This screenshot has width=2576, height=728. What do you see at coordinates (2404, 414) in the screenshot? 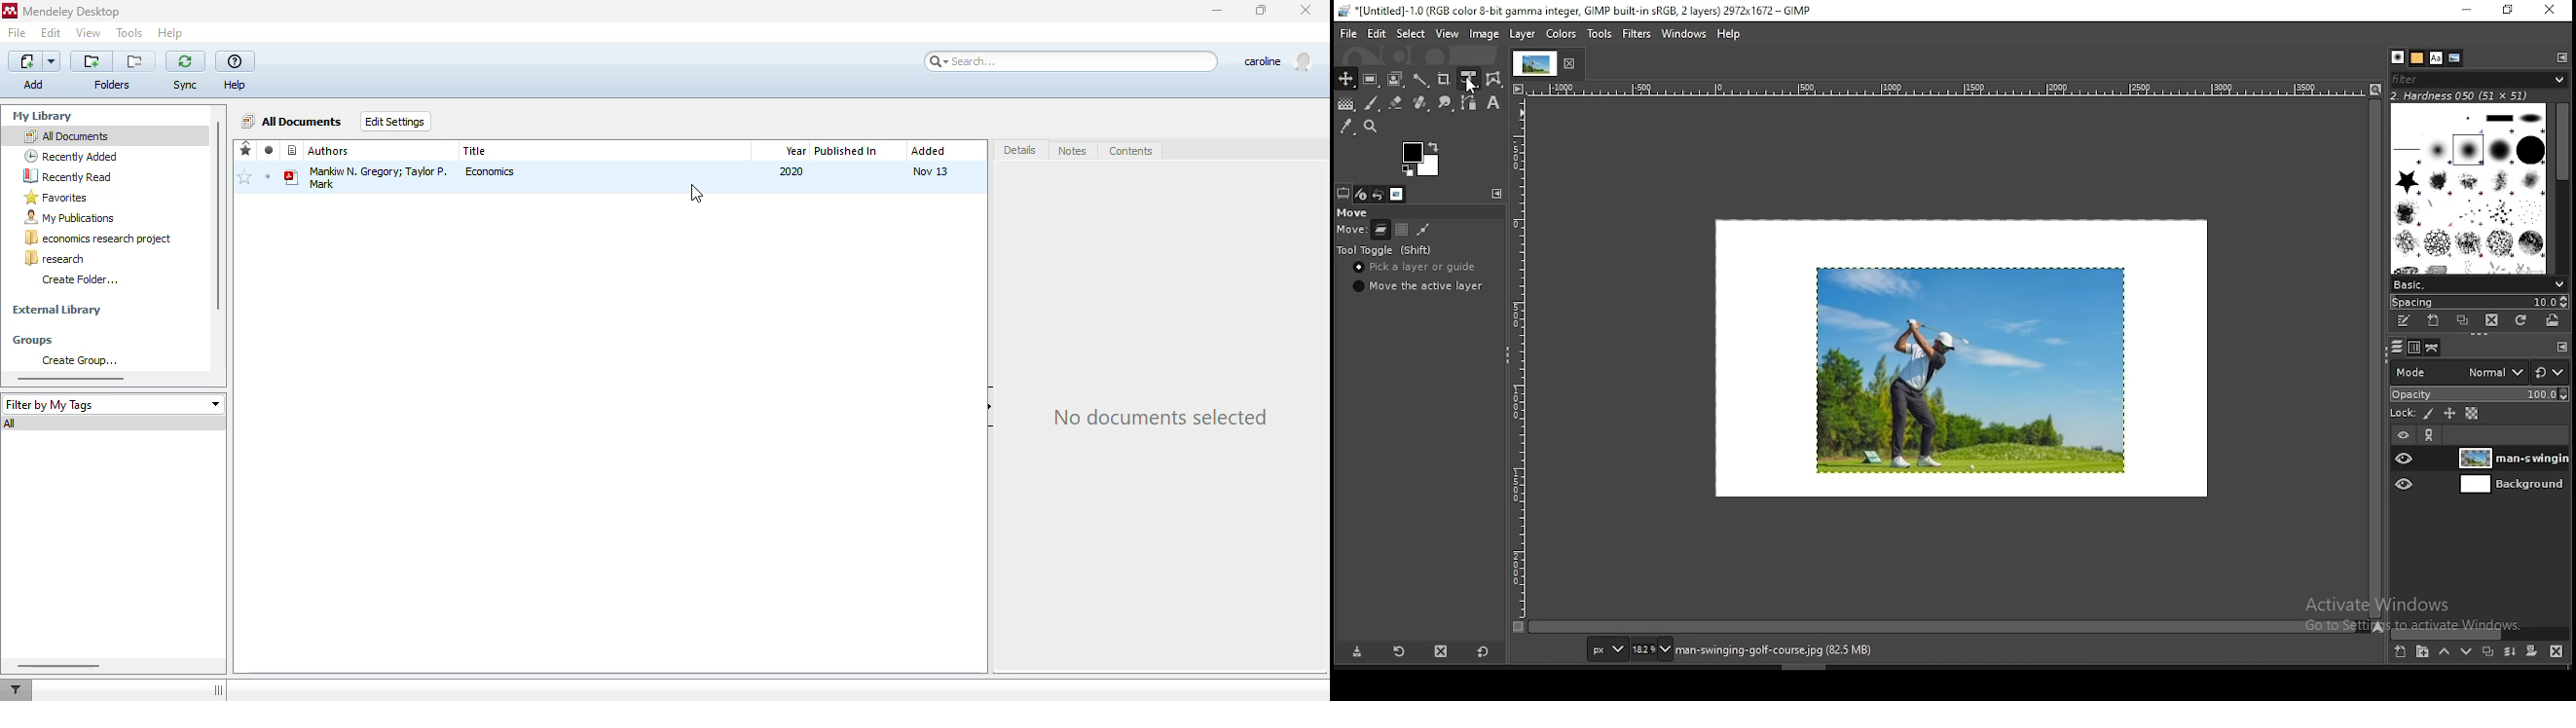
I see `lock` at bounding box center [2404, 414].